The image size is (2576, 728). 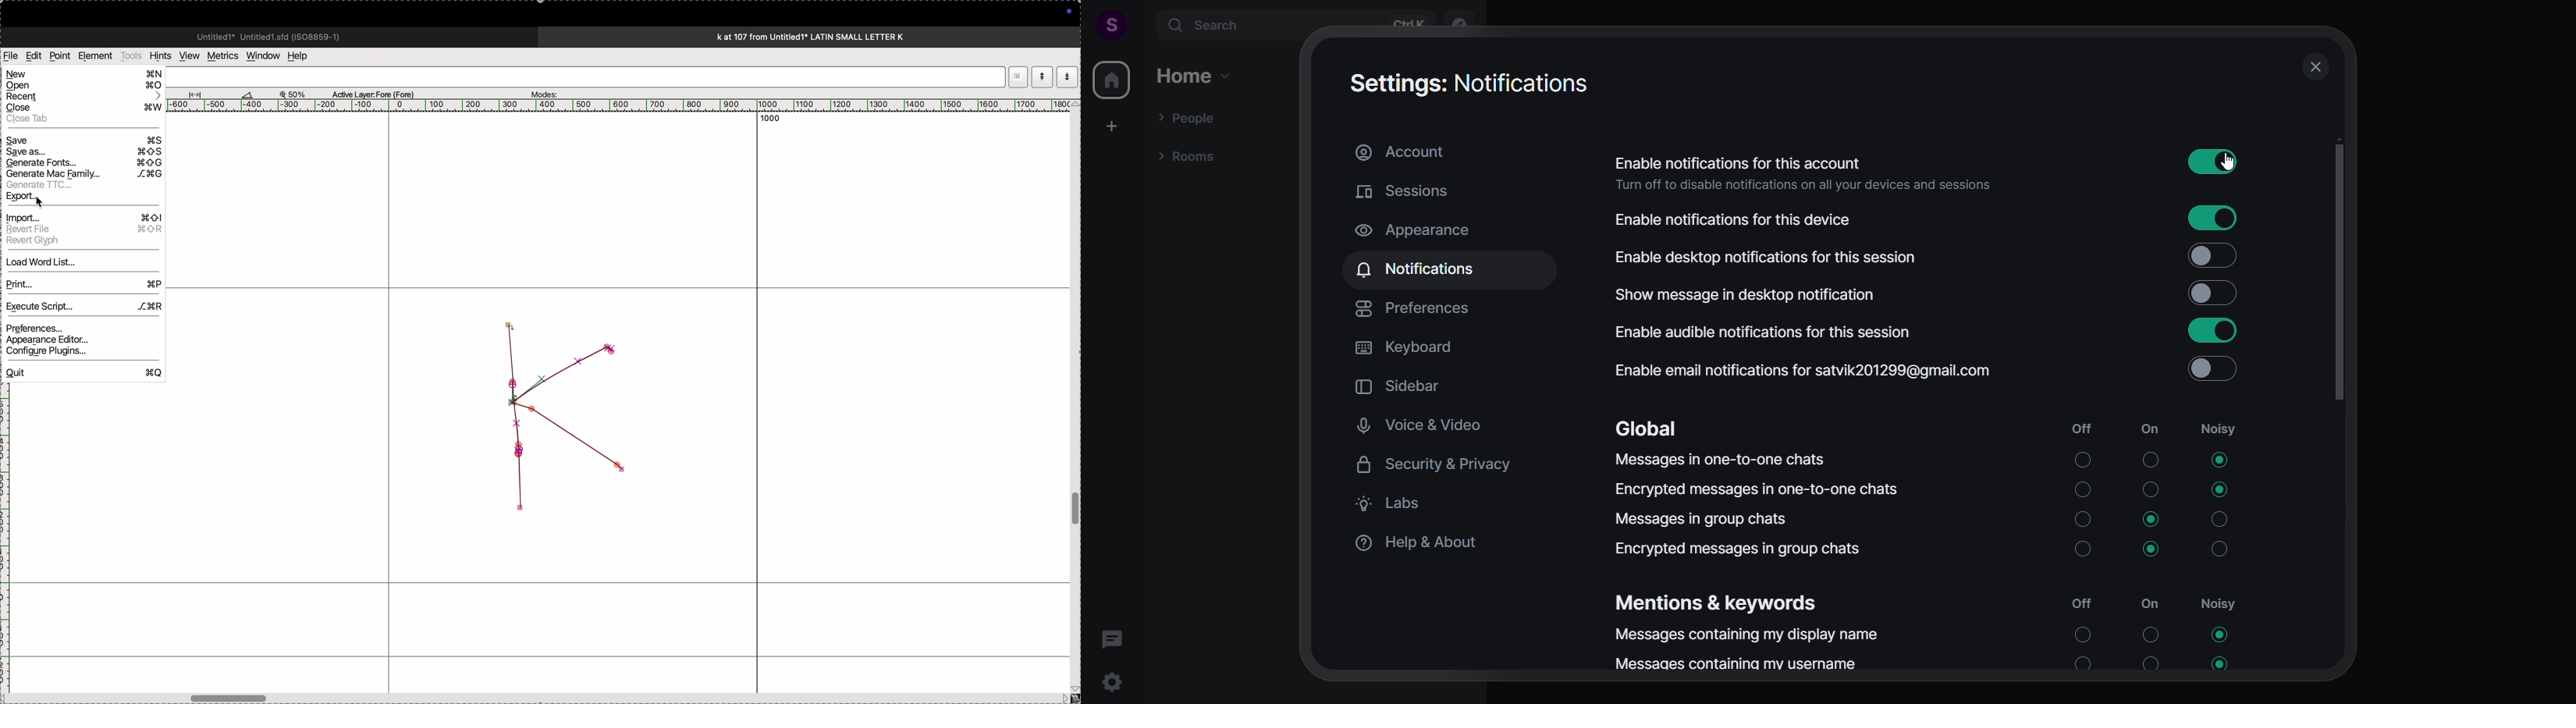 I want to click on message in one to one chats, so click(x=1930, y=457).